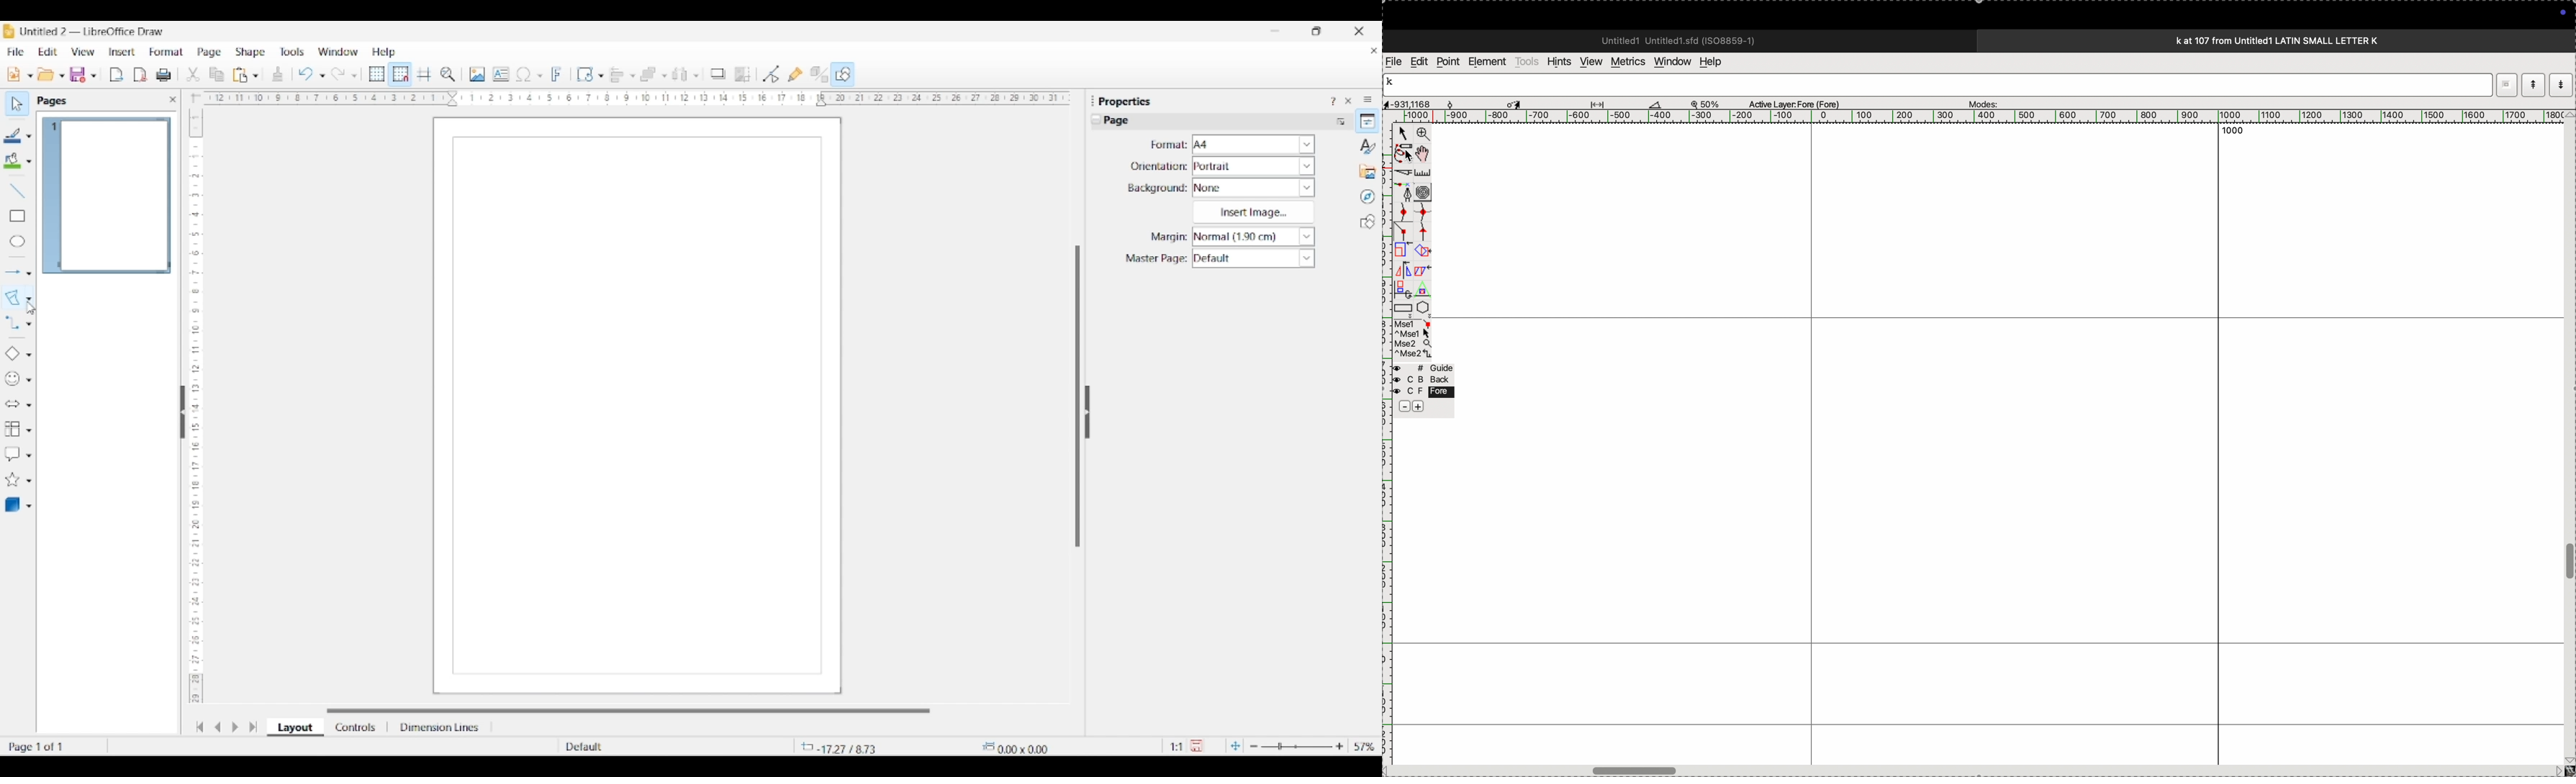  I want to click on apply, so click(1423, 277).